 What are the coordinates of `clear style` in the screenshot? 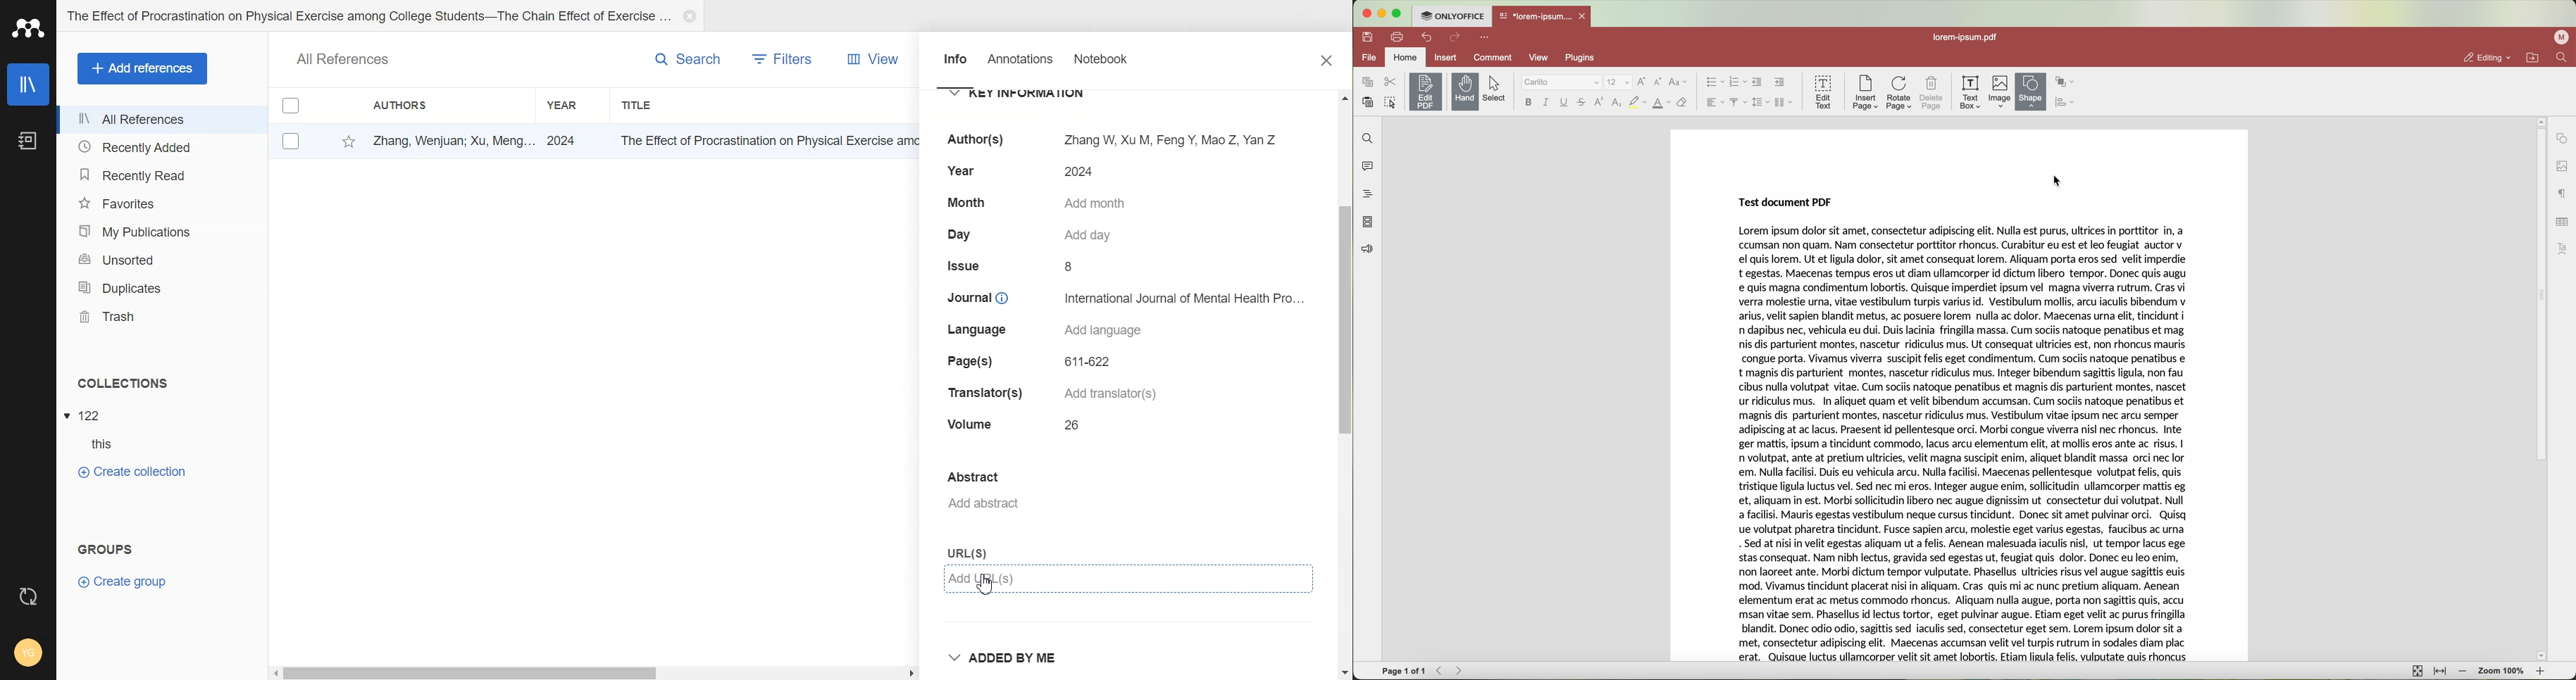 It's located at (1681, 103).